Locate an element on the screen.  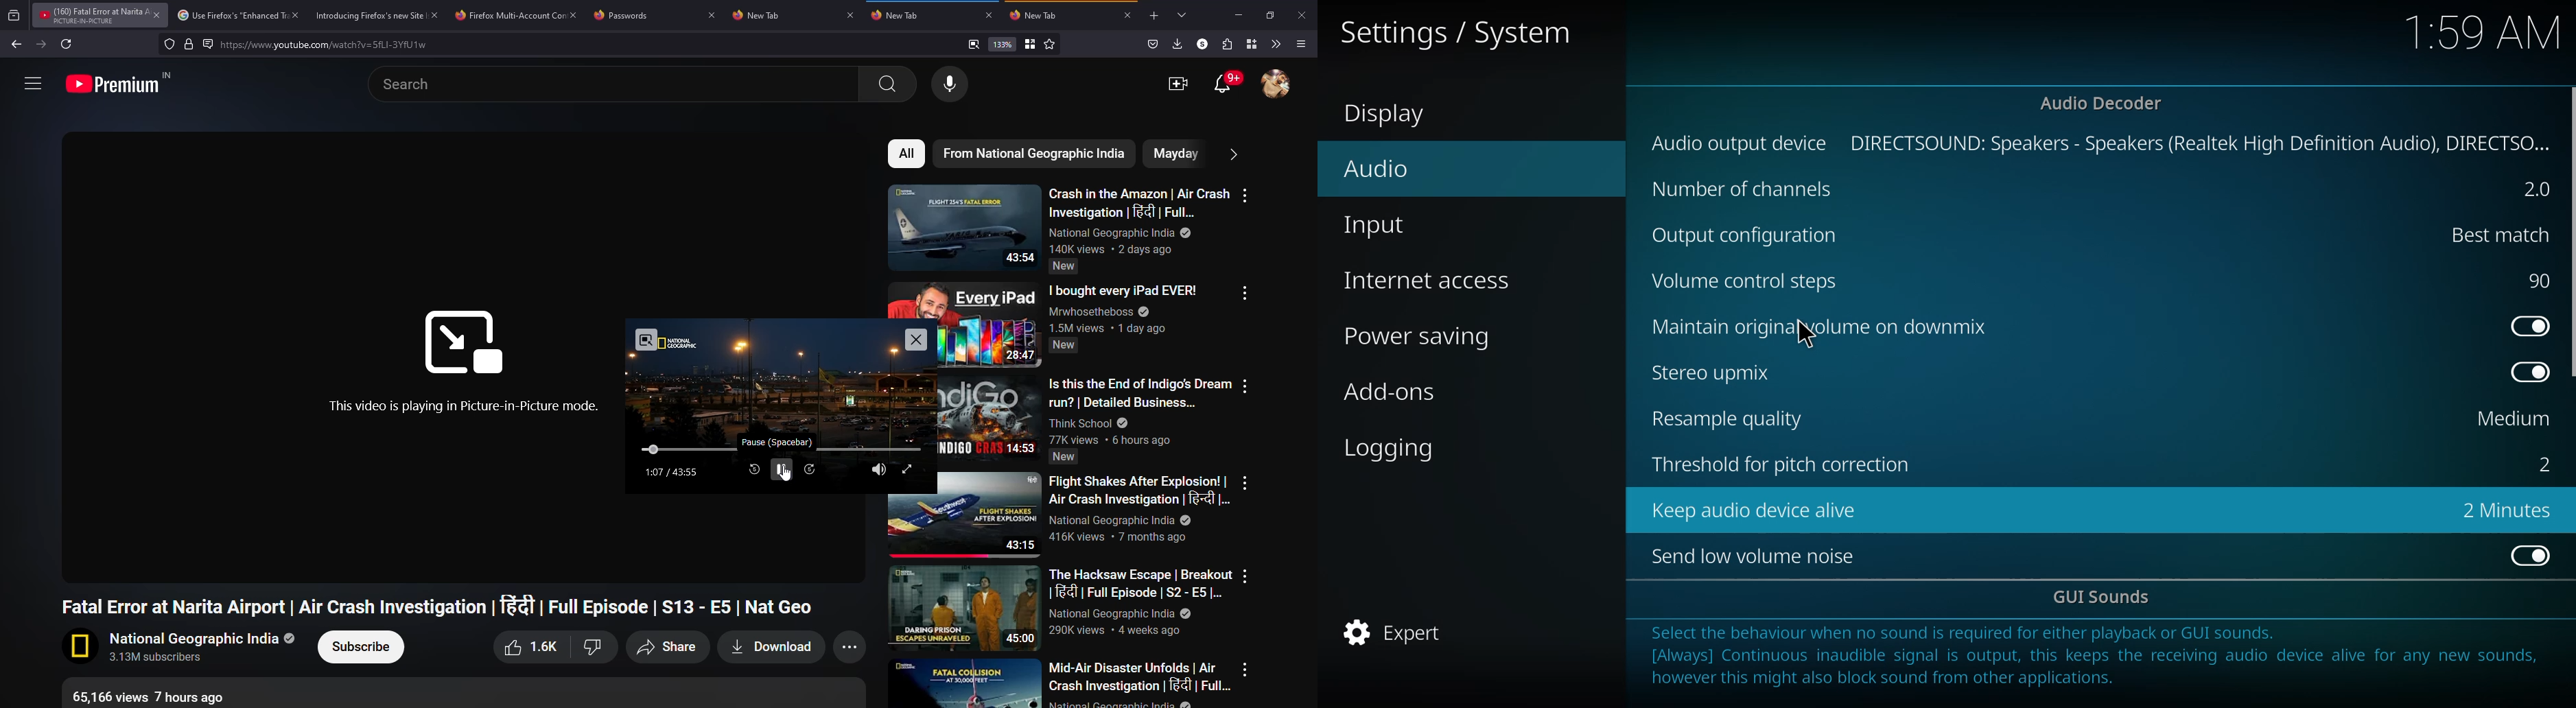
info is located at coordinates (2099, 661).